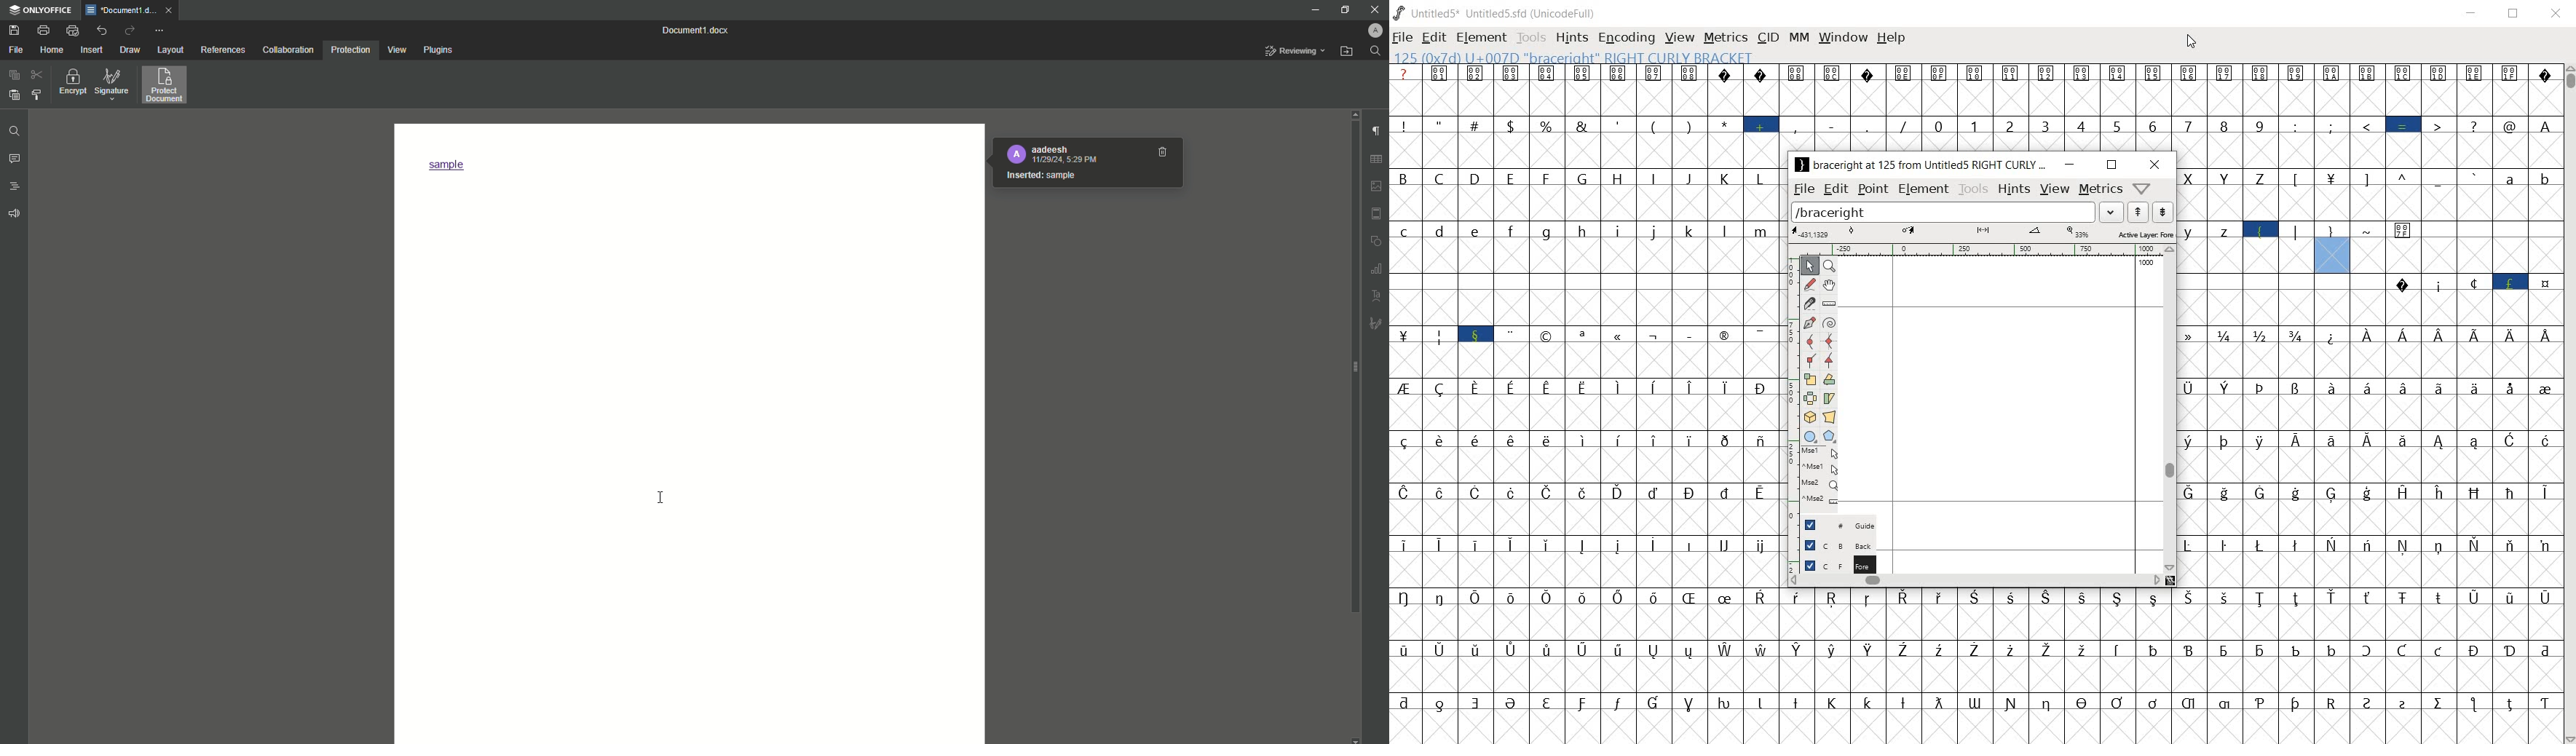 This screenshot has height=756, width=2576. What do you see at coordinates (1920, 166) in the screenshot?
I see `braceright at 125 from Untitled5 RIGHT CURLY ...` at bounding box center [1920, 166].